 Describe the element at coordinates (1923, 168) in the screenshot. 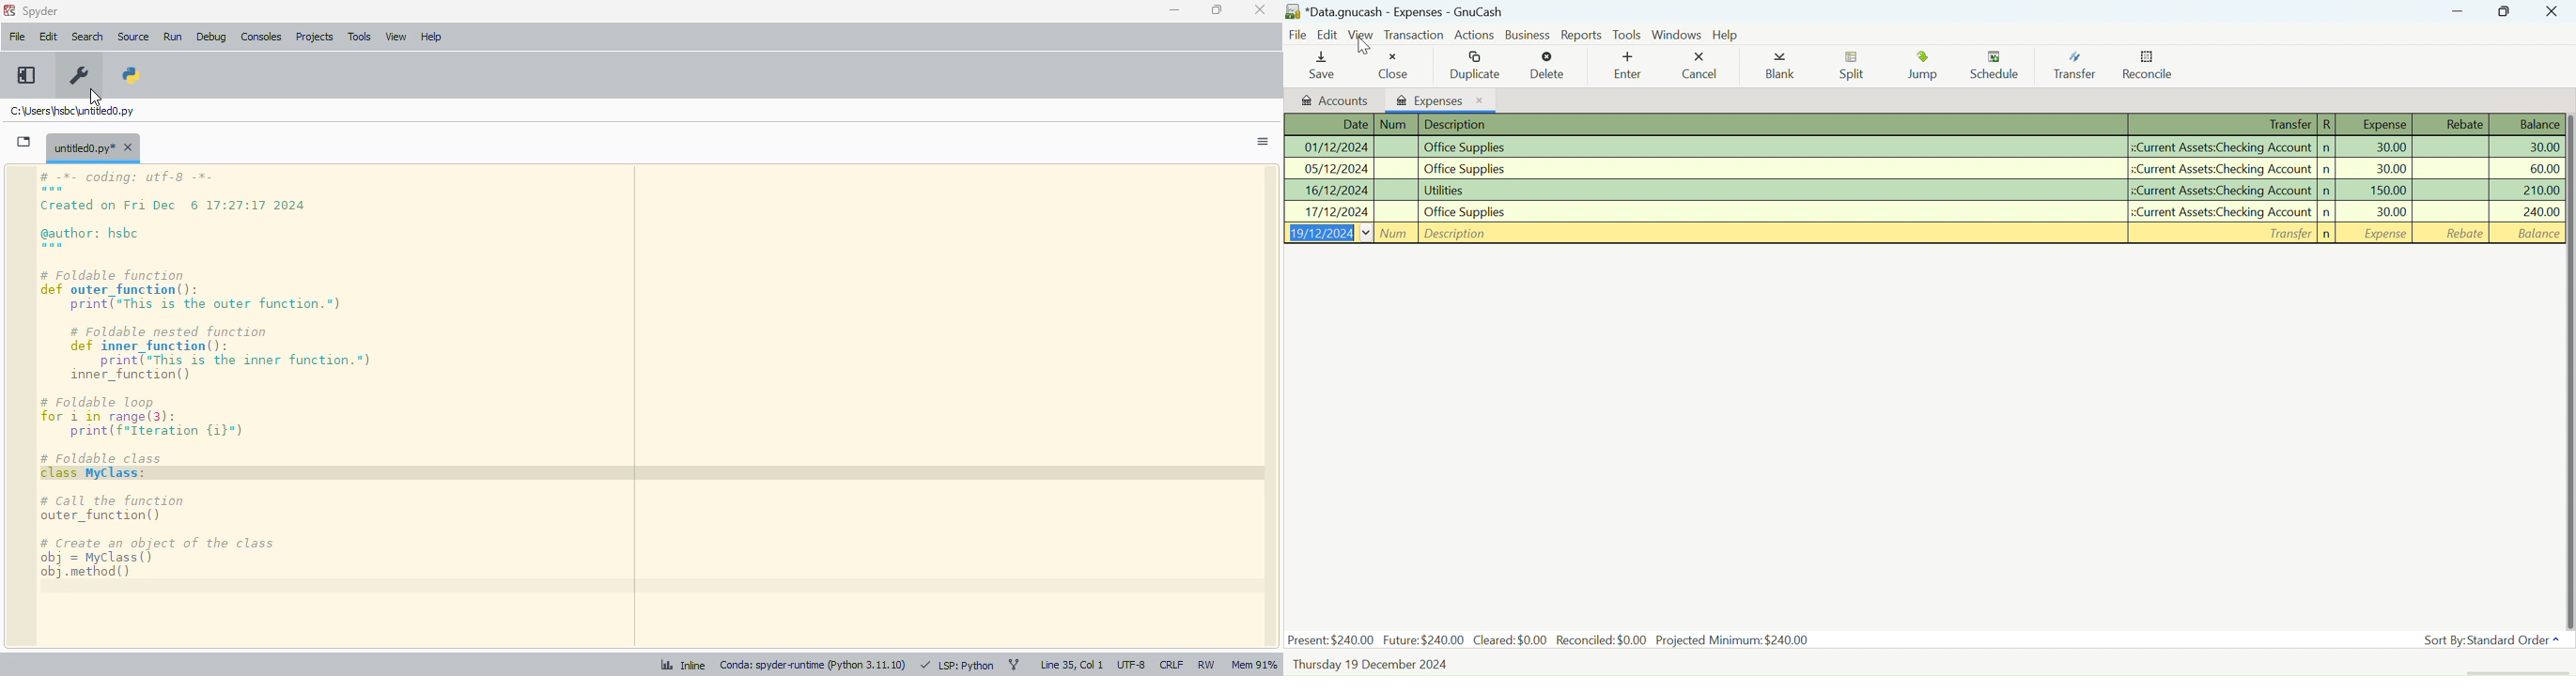

I see `Office Supplies Transaction` at that location.